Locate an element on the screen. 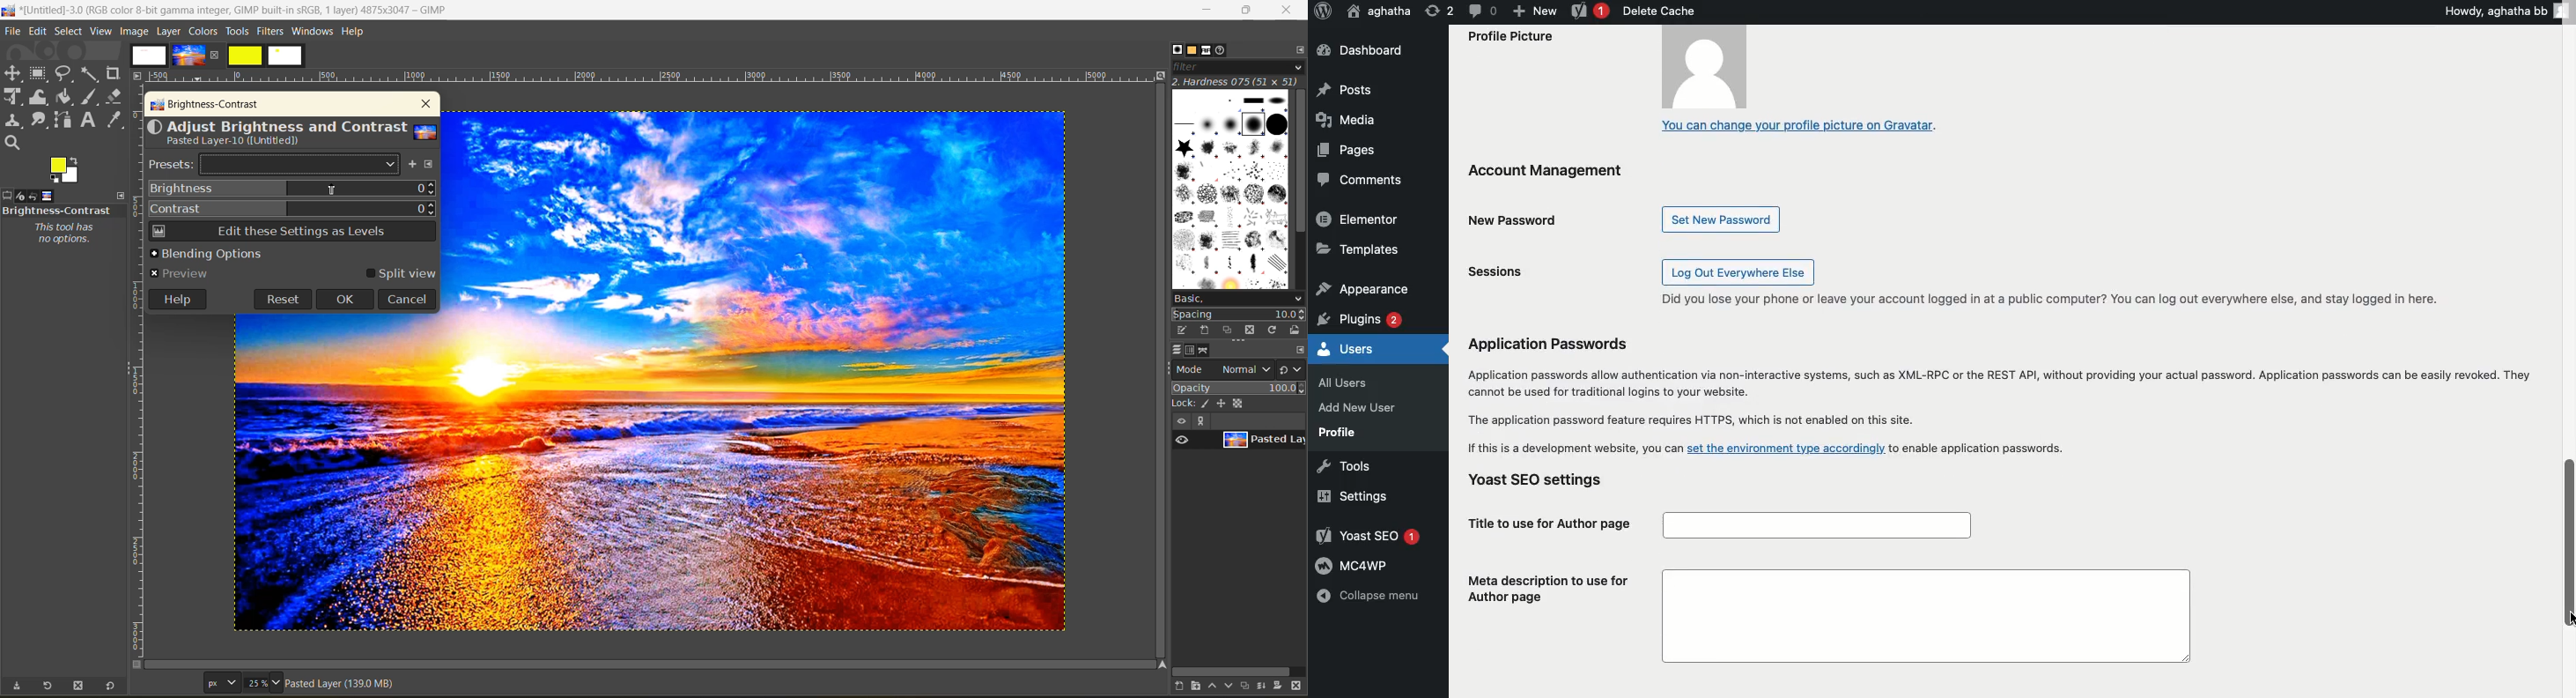  brightness contrast is located at coordinates (206, 106).